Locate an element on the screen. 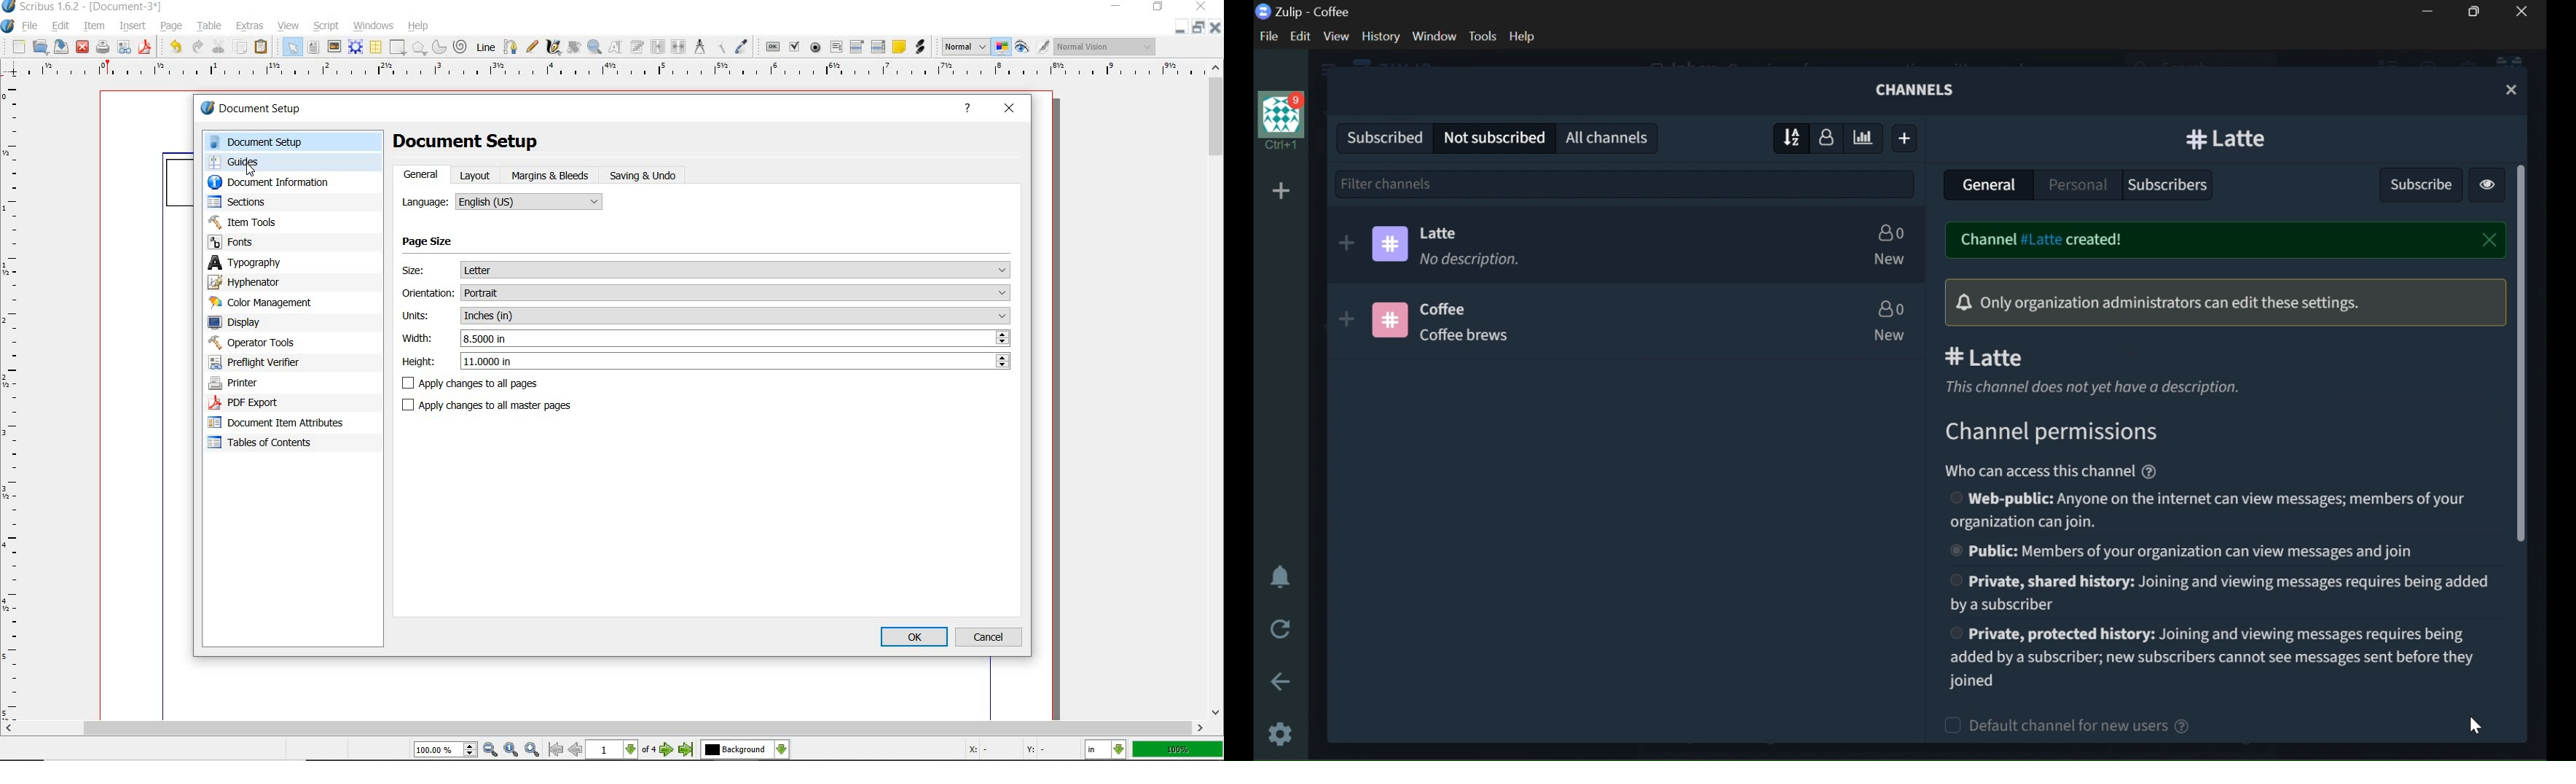 This screenshot has width=2576, height=784. Size: is located at coordinates (426, 273).